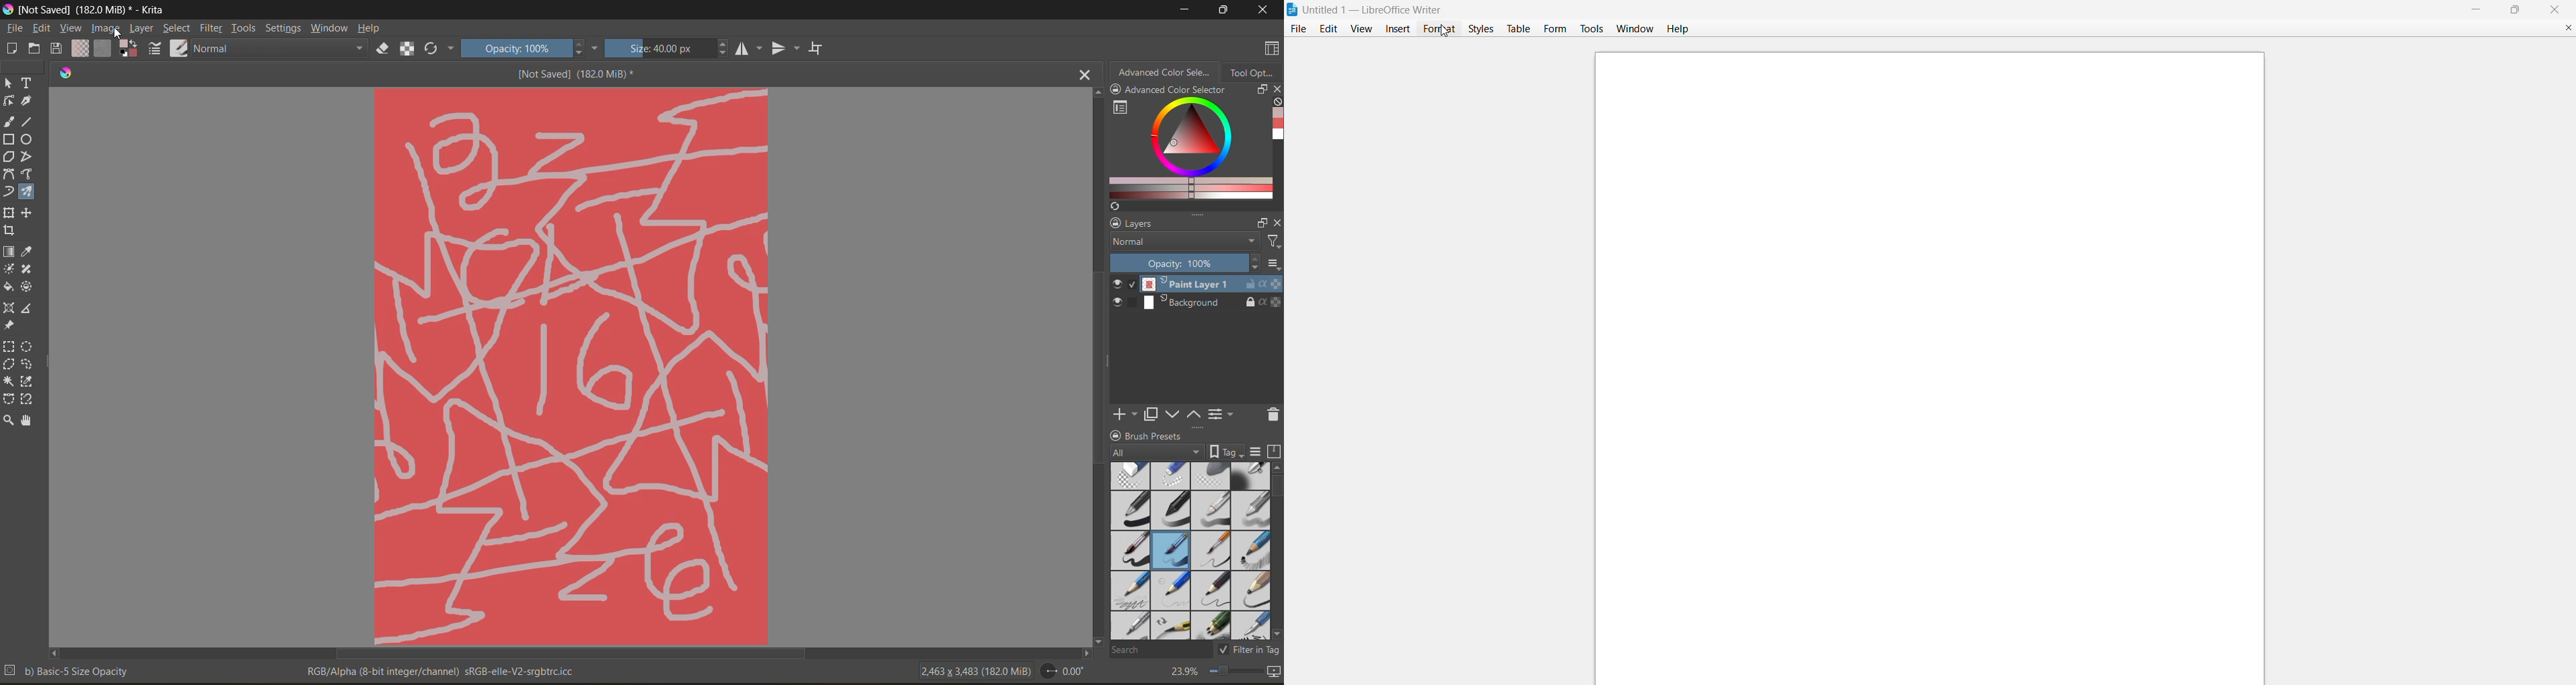  I want to click on Brush presets, so click(1160, 435).